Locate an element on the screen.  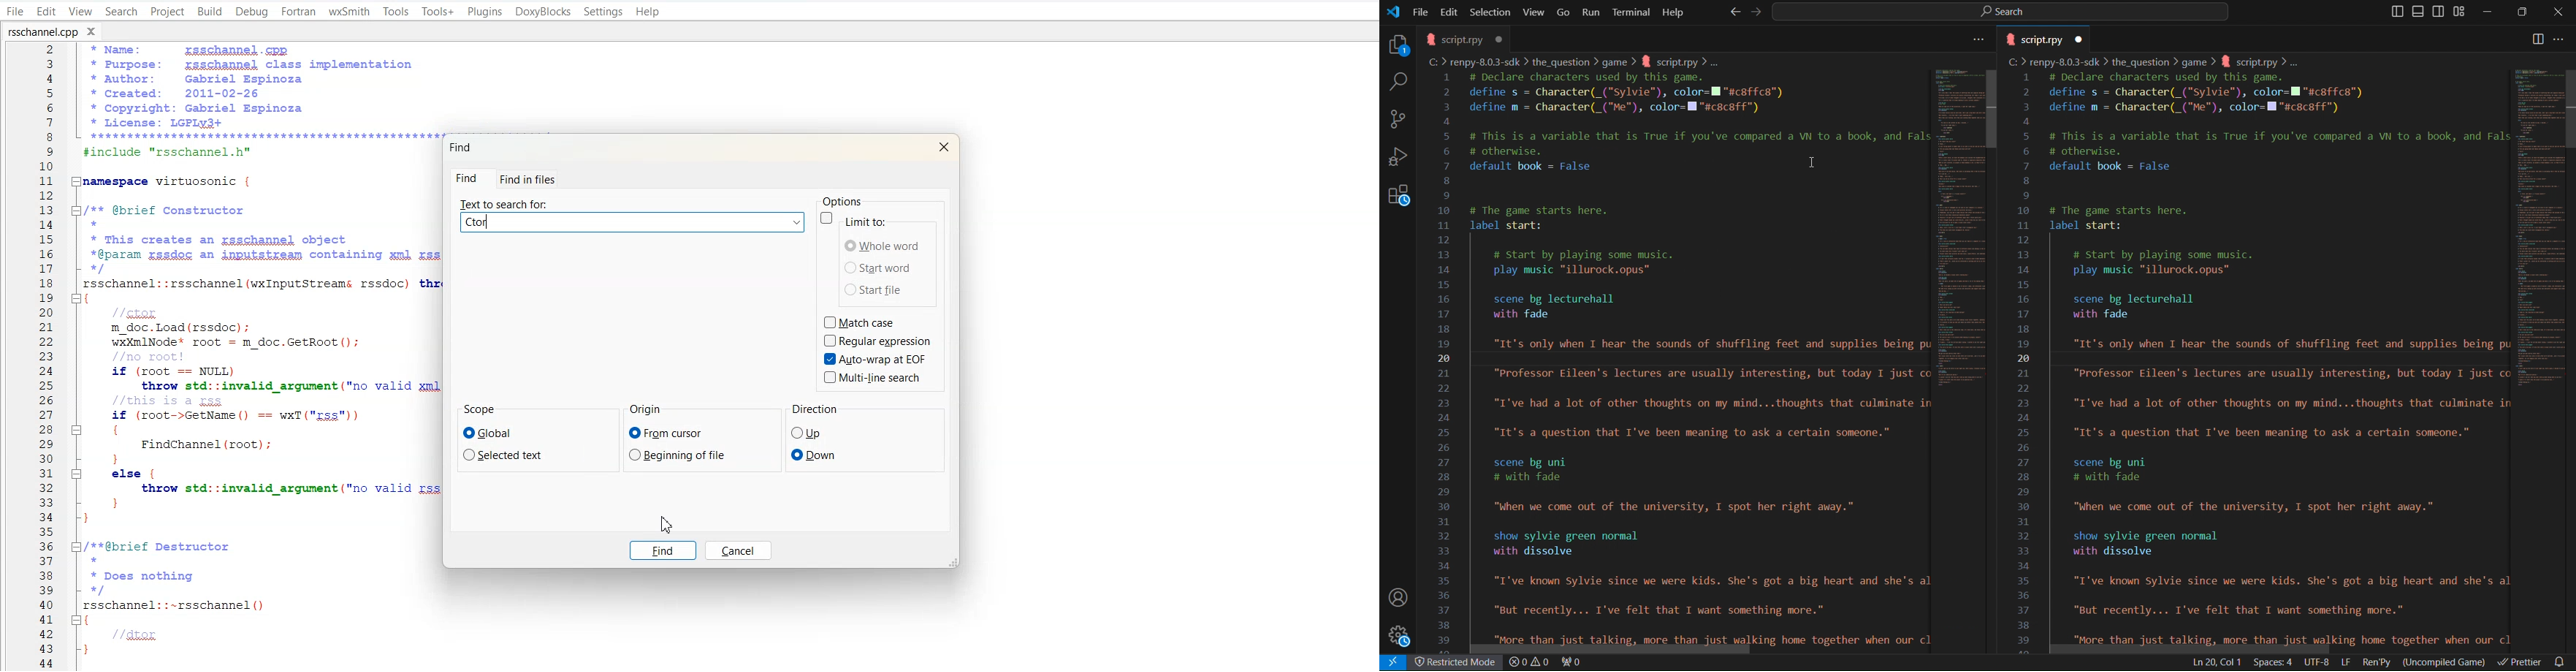
Find is located at coordinates (462, 148).